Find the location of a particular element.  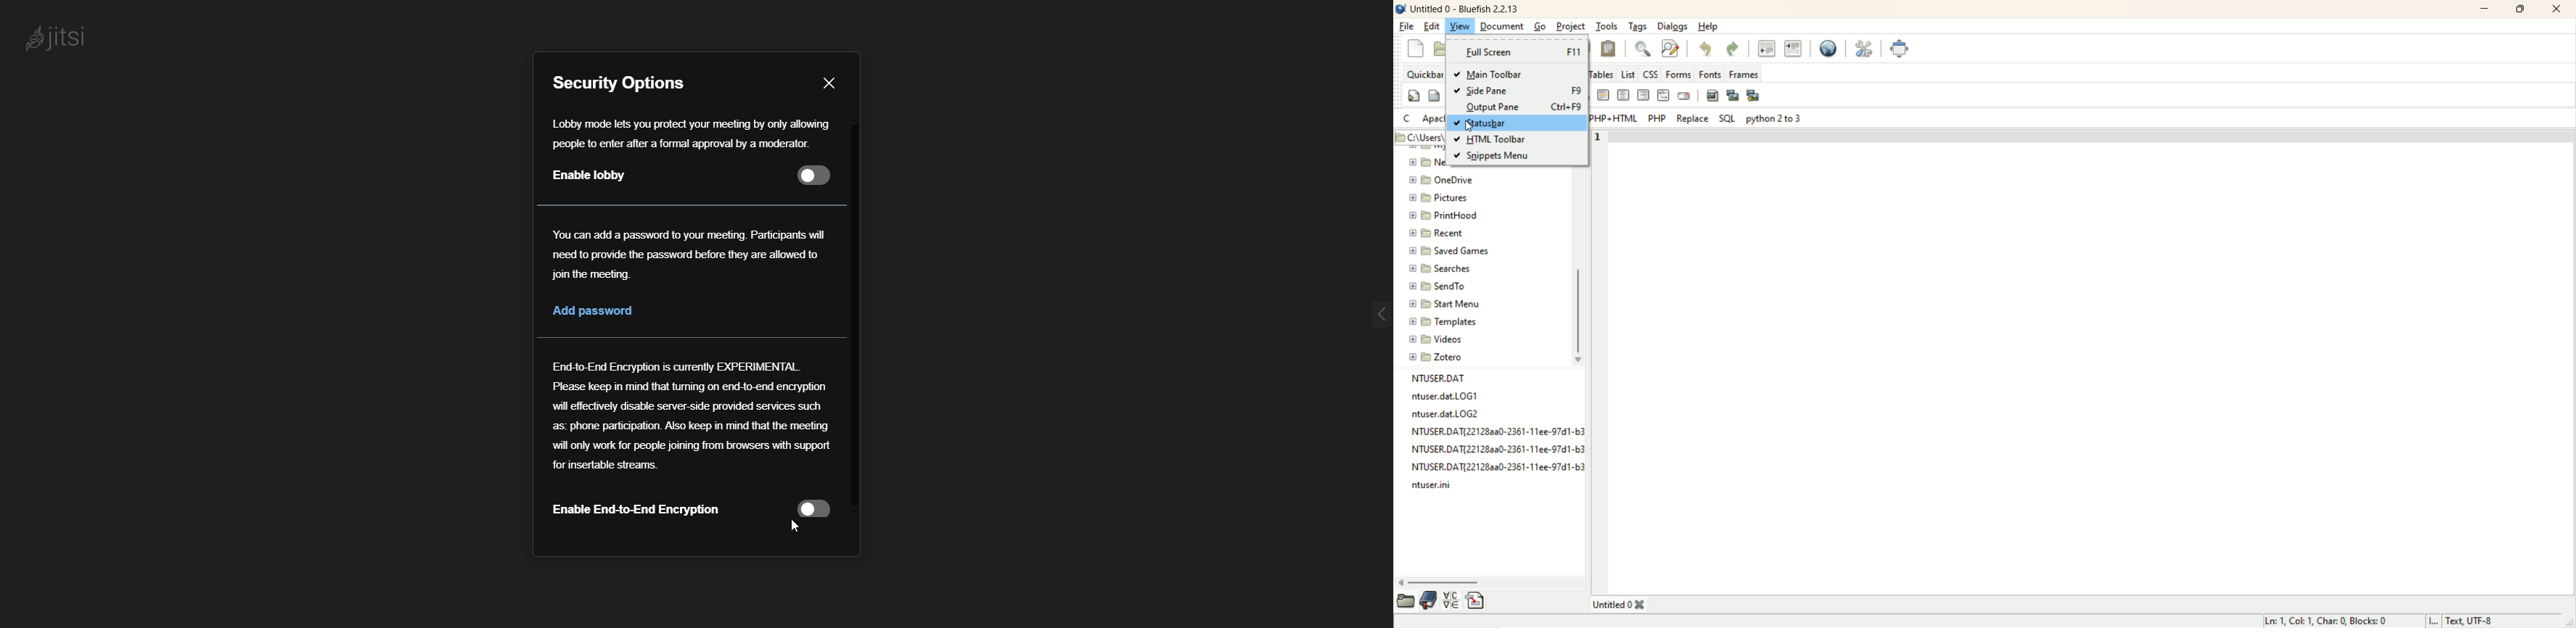

tables is located at coordinates (1602, 74).